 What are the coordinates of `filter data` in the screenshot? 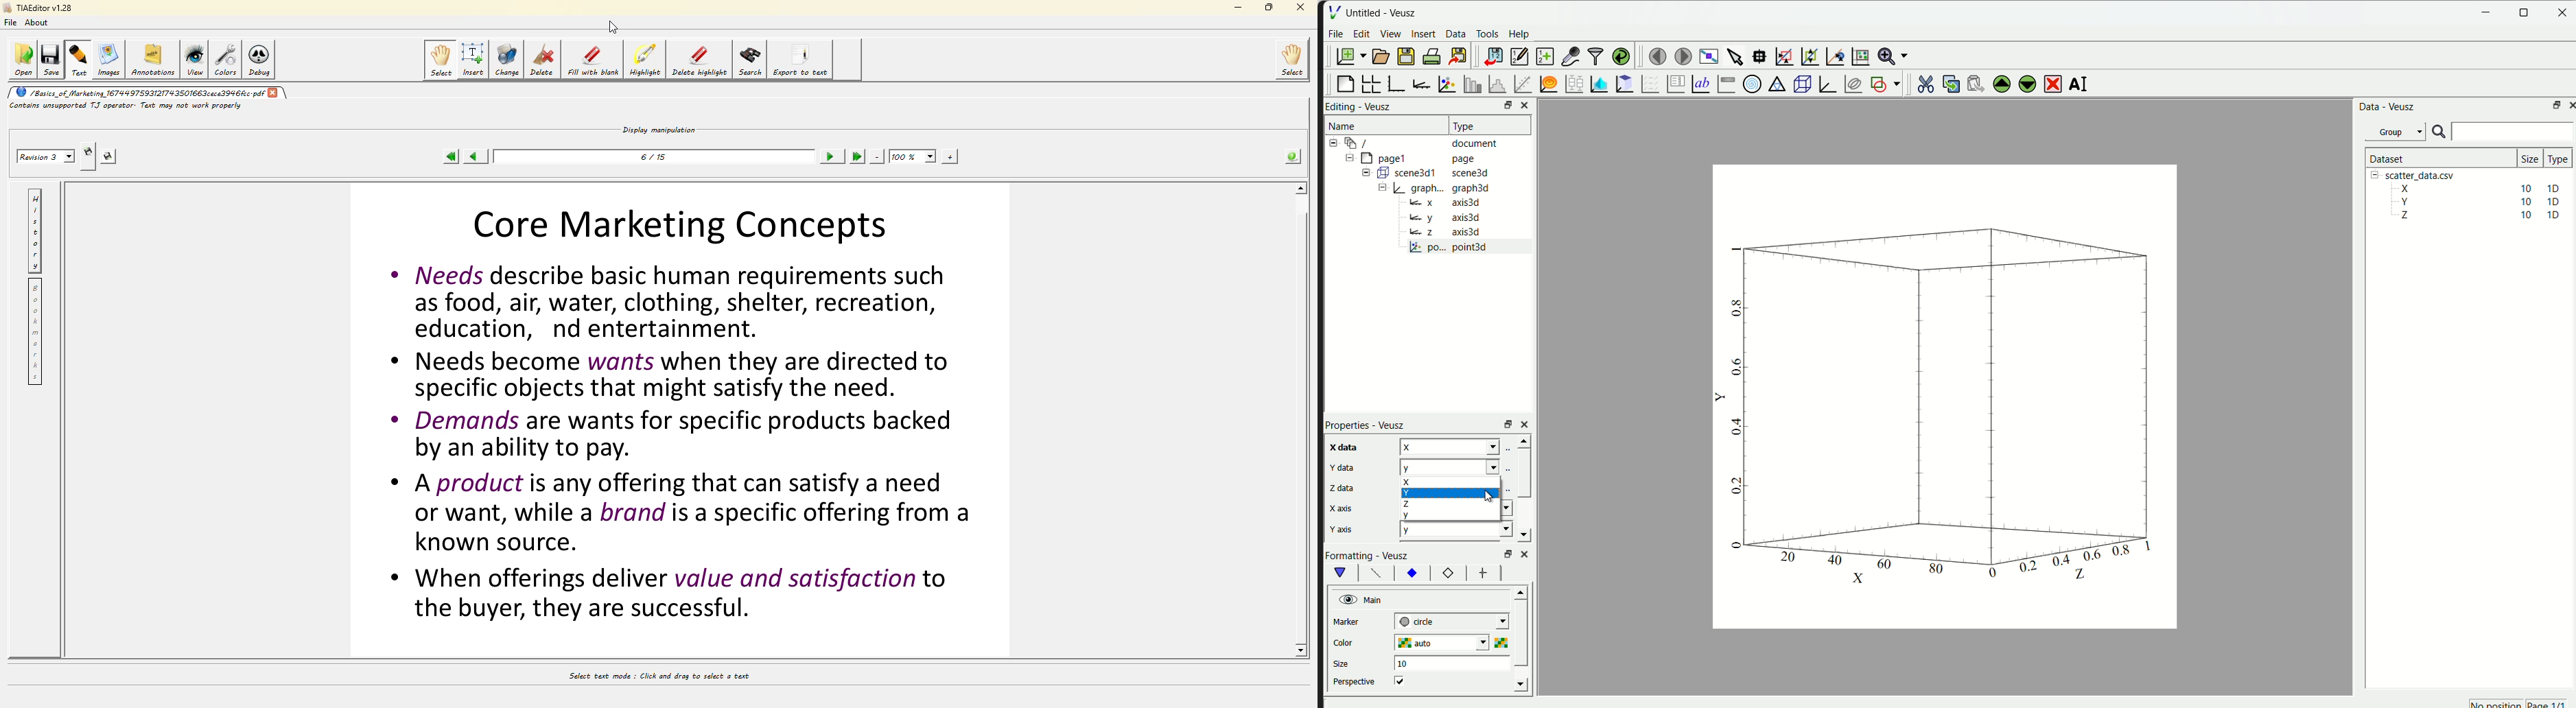 It's located at (1594, 55).